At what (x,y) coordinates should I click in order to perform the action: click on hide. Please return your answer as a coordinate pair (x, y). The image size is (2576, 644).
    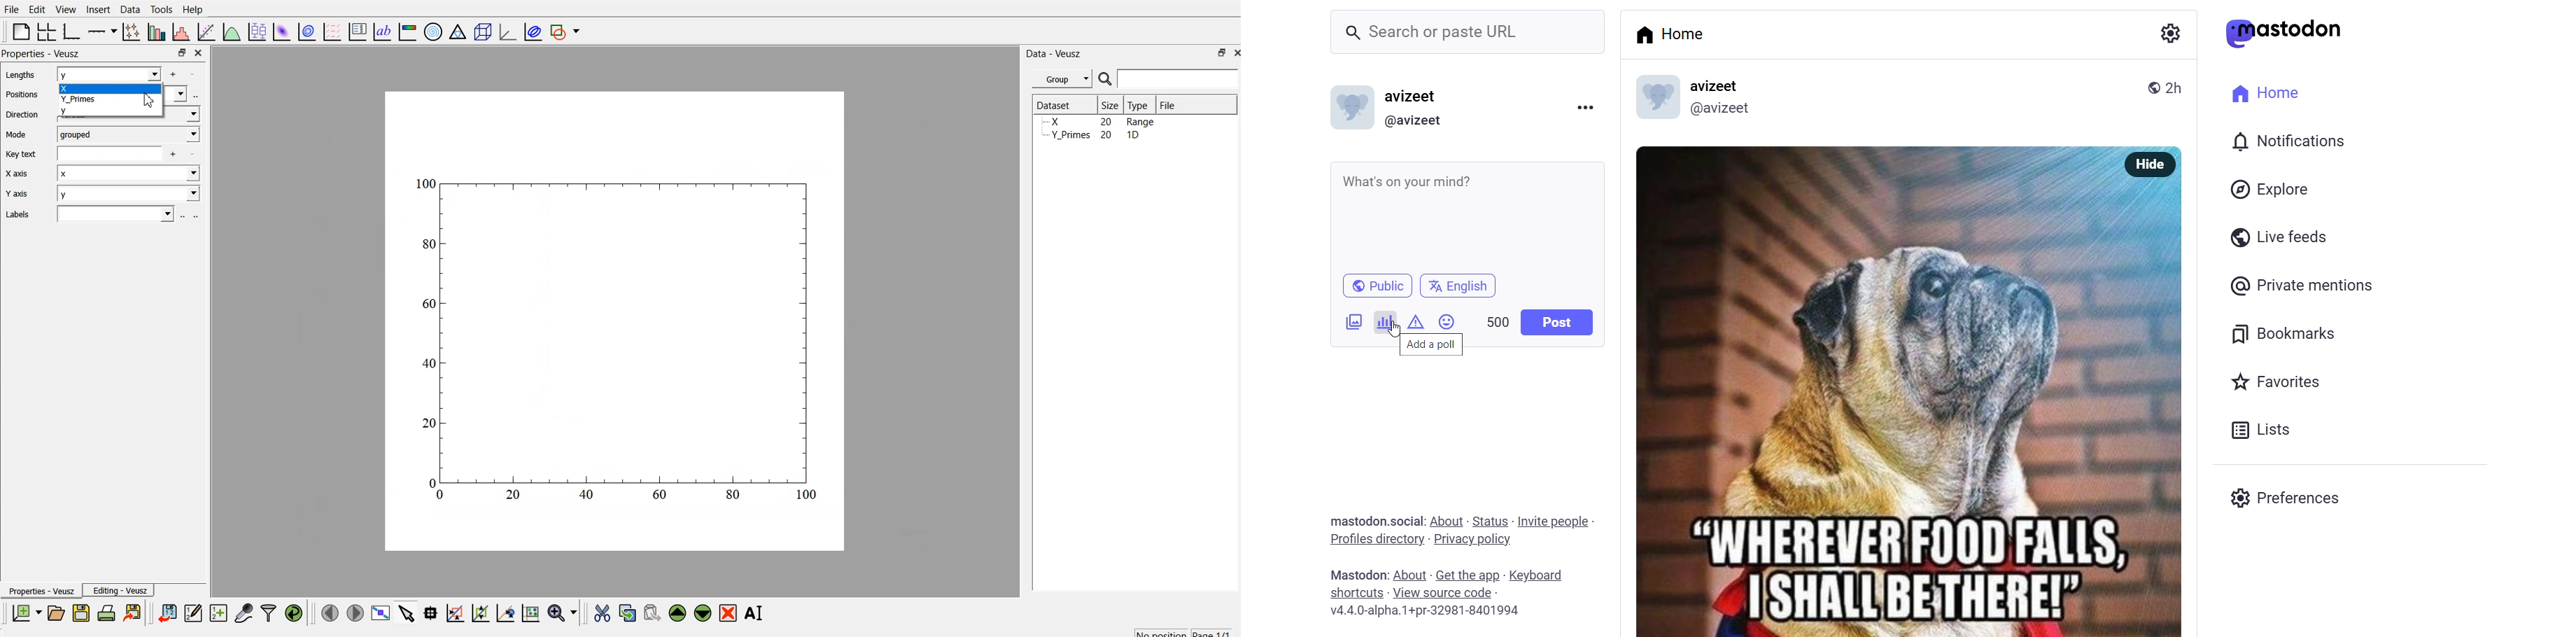
    Looking at the image, I should click on (2146, 164).